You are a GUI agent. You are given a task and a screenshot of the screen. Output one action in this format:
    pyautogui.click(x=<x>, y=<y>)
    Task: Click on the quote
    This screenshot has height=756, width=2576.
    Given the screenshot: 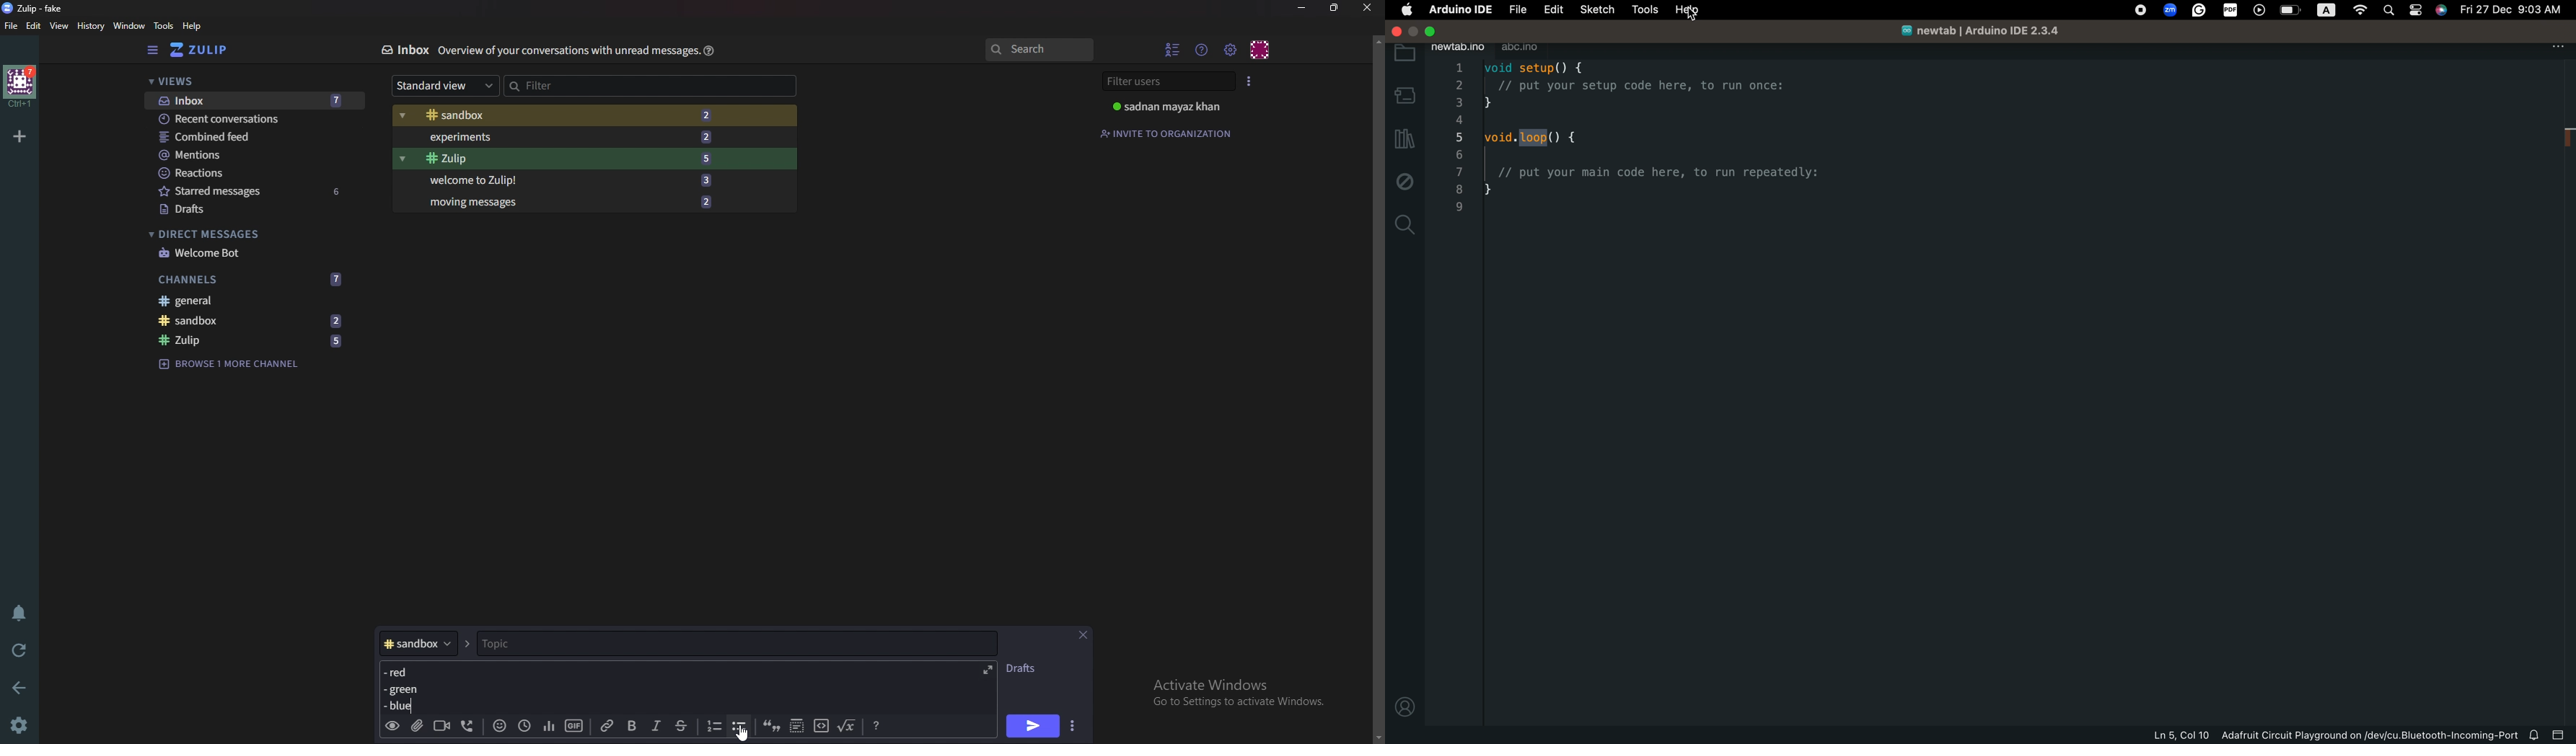 What is the action you would take?
    pyautogui.click(x=770, y=725)
    